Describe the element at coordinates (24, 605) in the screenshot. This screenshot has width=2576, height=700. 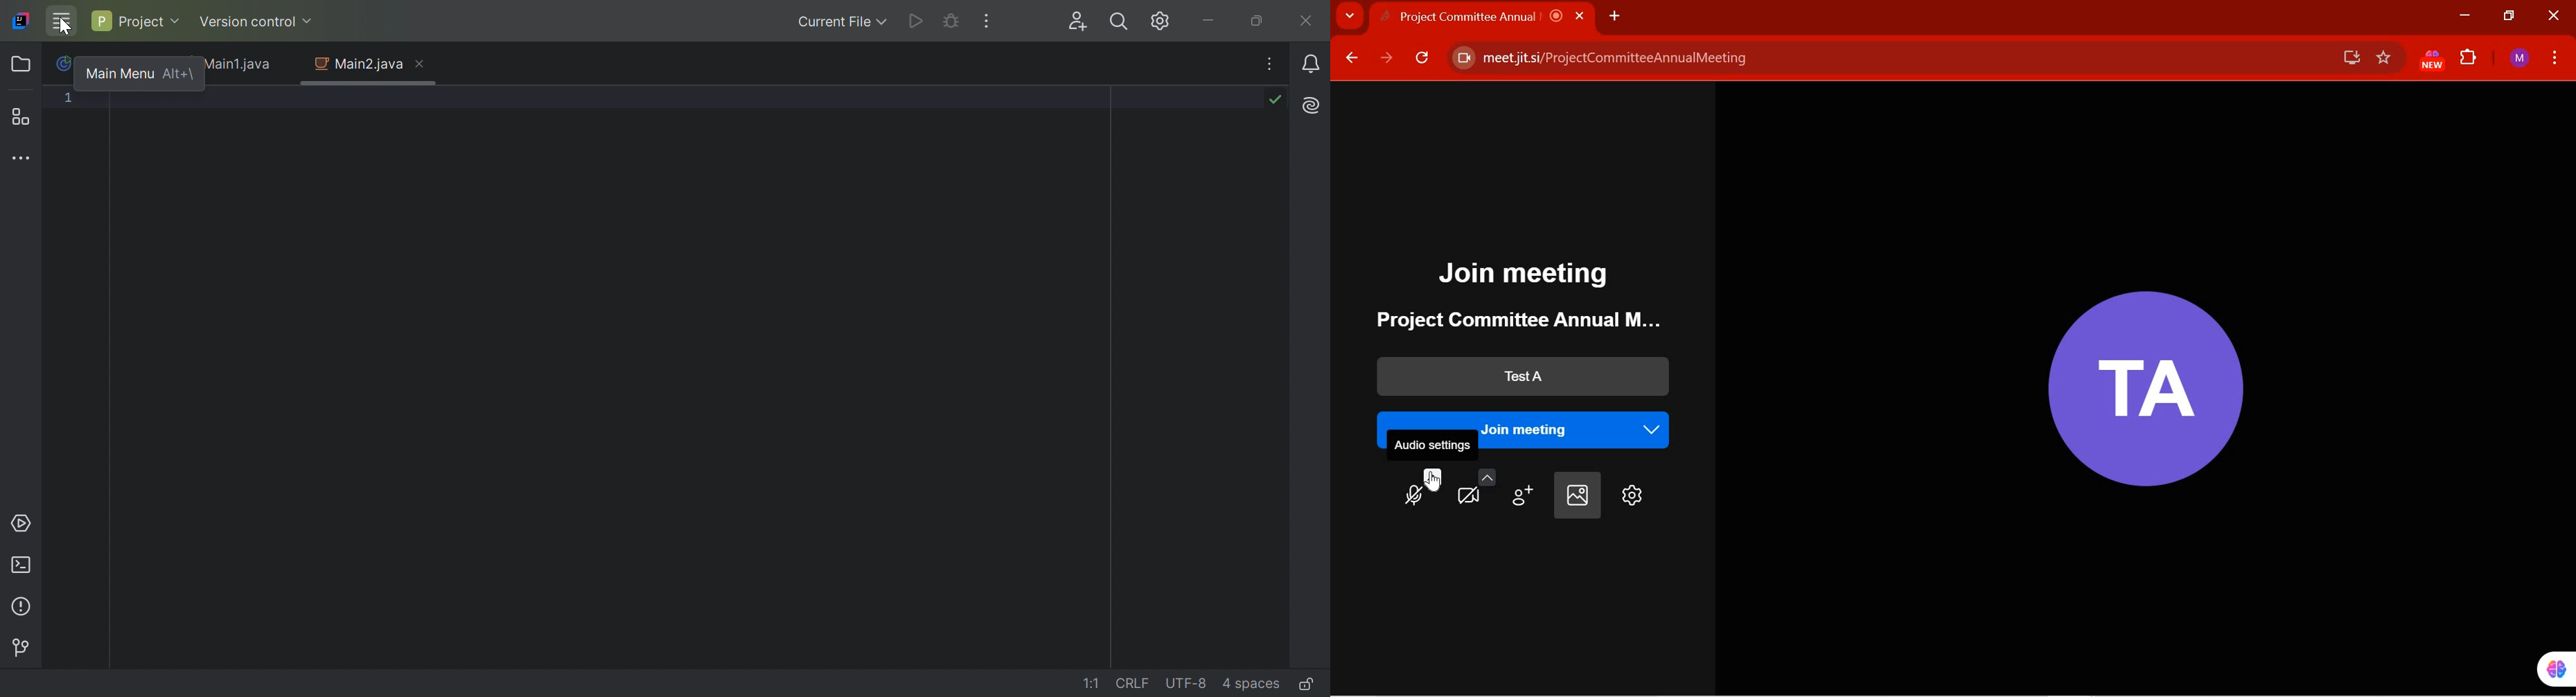
I see `Problems` at that location.